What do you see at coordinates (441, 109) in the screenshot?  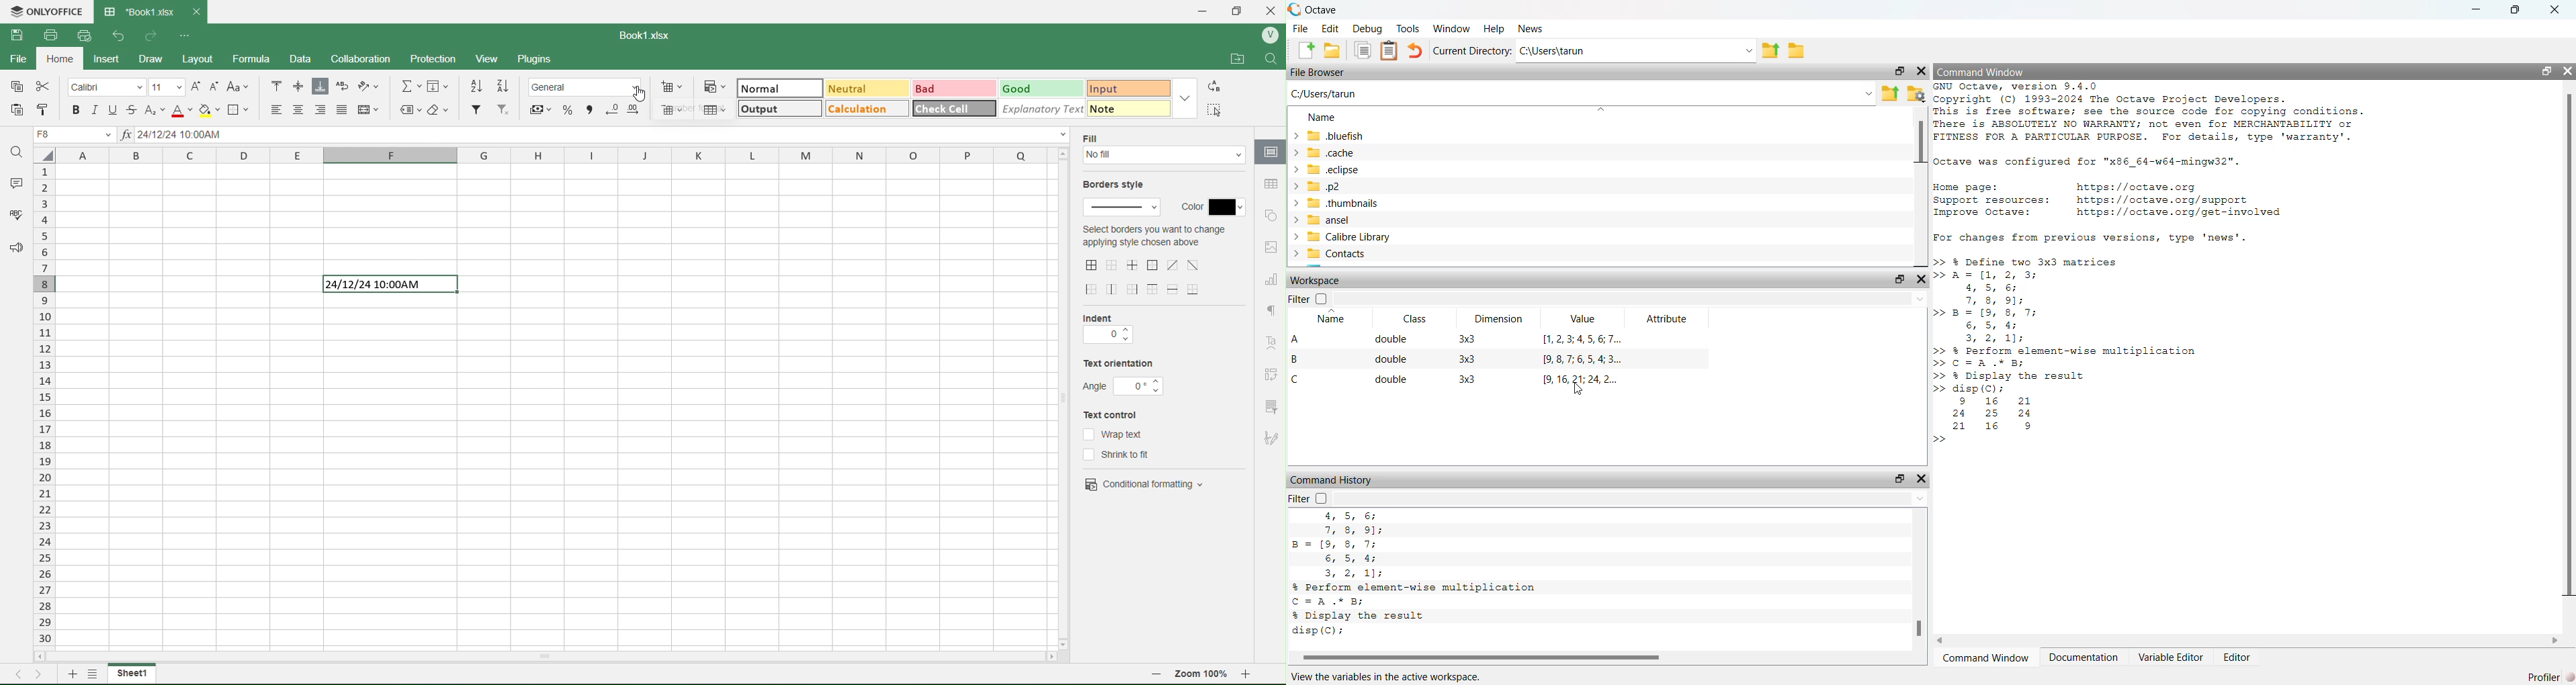 I see `Clear` at bounding box center [441, 109].